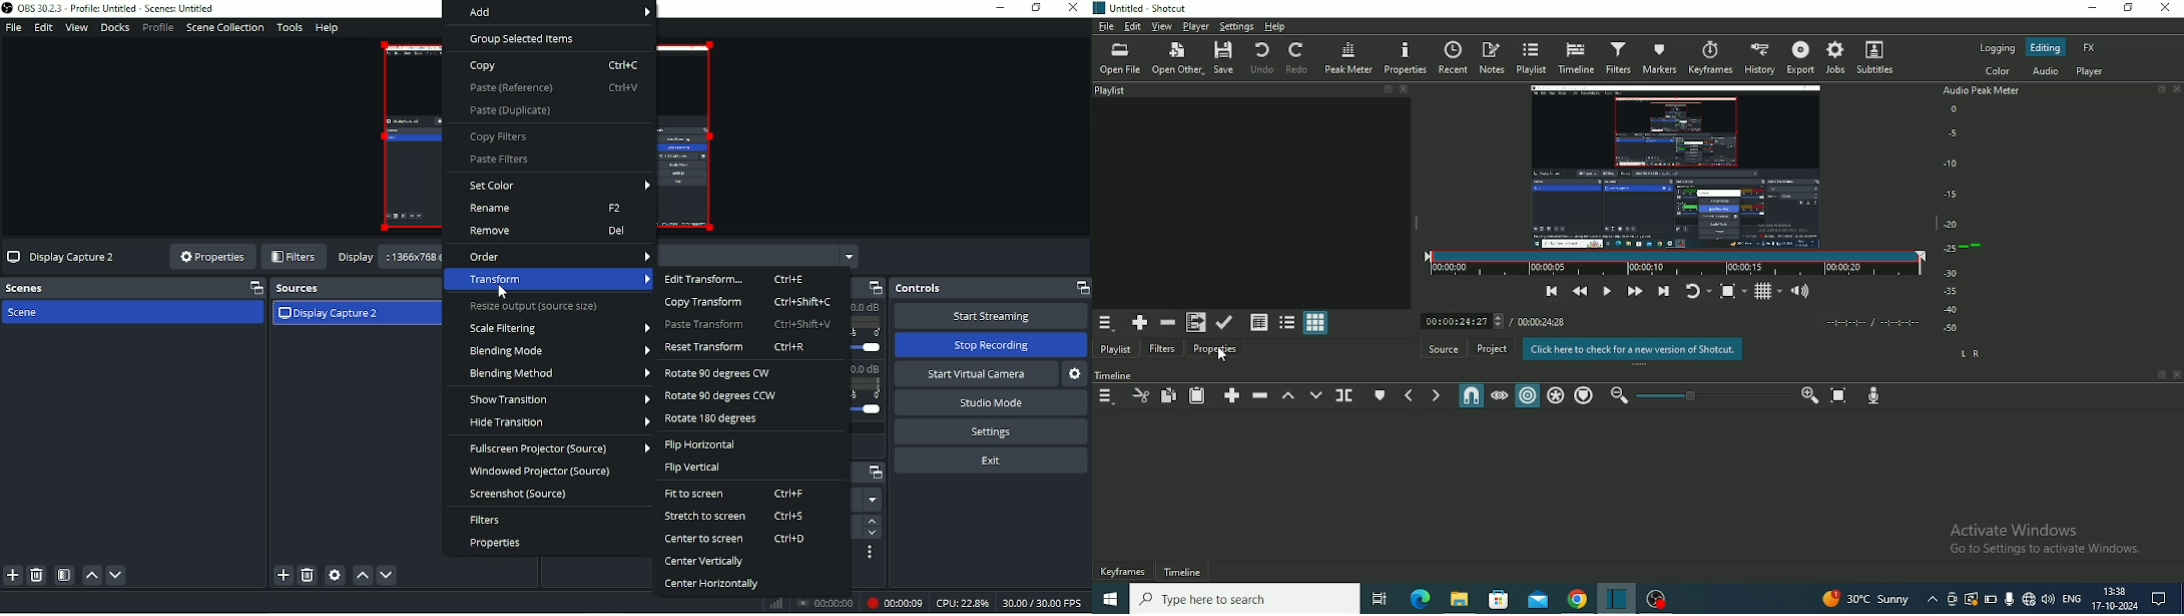 The height and width of the screenshot is (616, 2184). I want to click on Playlist, so click(1530, 58).